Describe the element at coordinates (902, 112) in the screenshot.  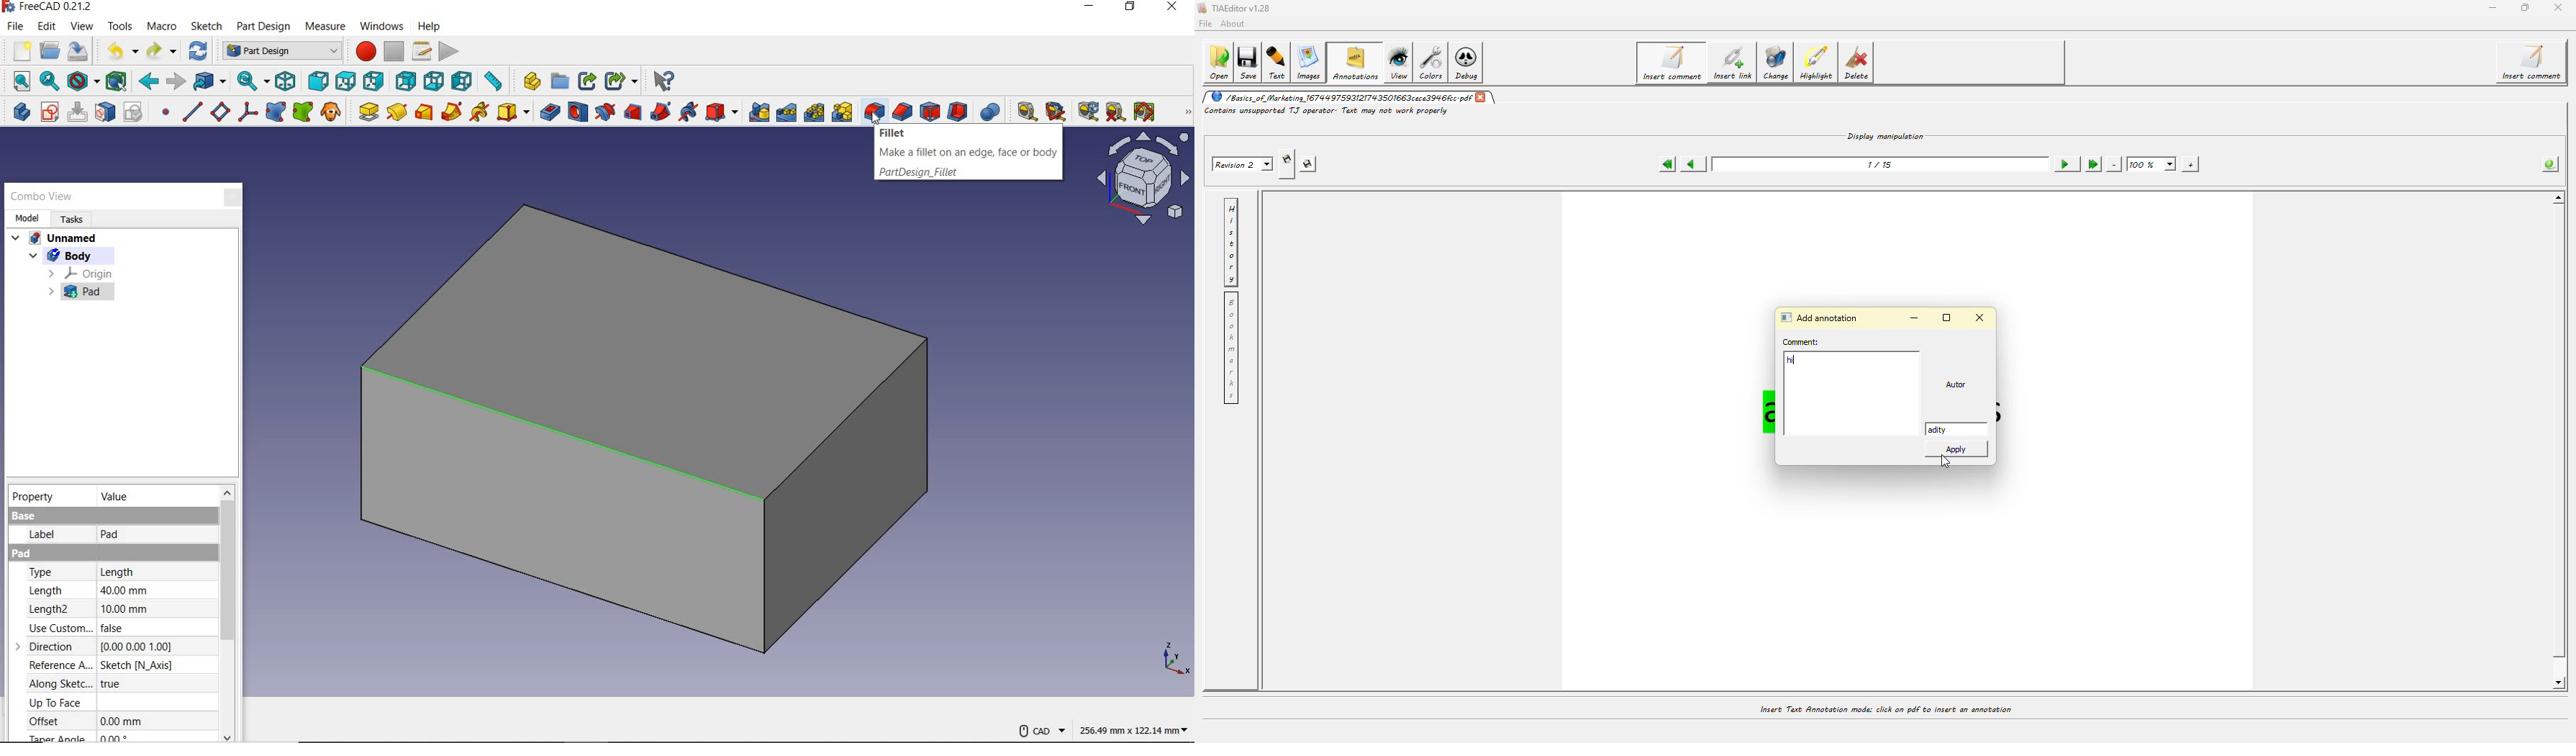
I see `chamfer` at that location.